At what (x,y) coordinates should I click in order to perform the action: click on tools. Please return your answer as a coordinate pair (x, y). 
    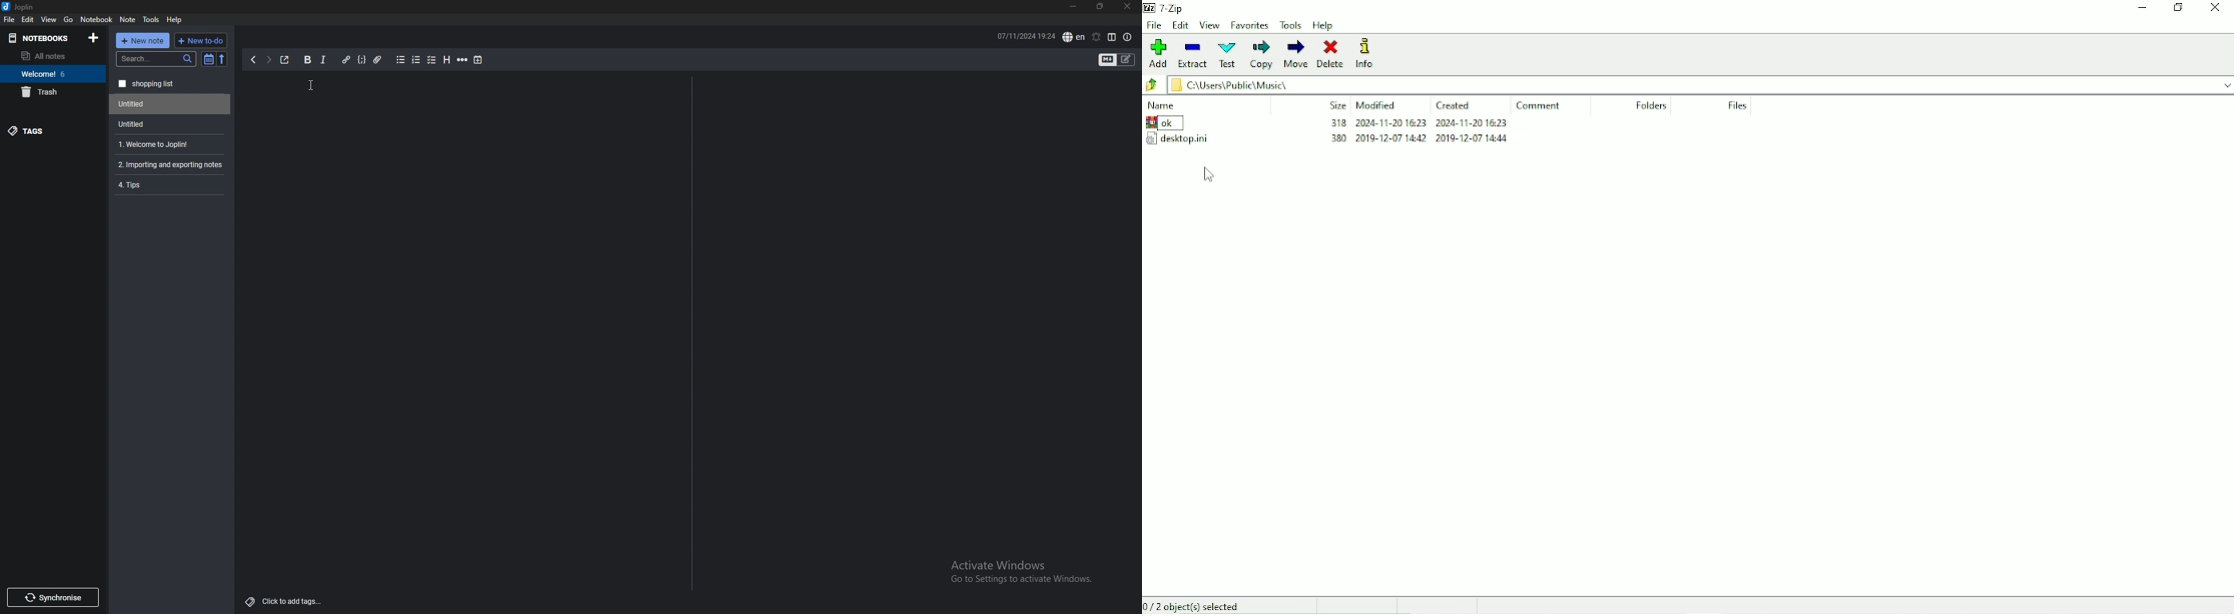
    Looking at the image, I should click on (152, 20).